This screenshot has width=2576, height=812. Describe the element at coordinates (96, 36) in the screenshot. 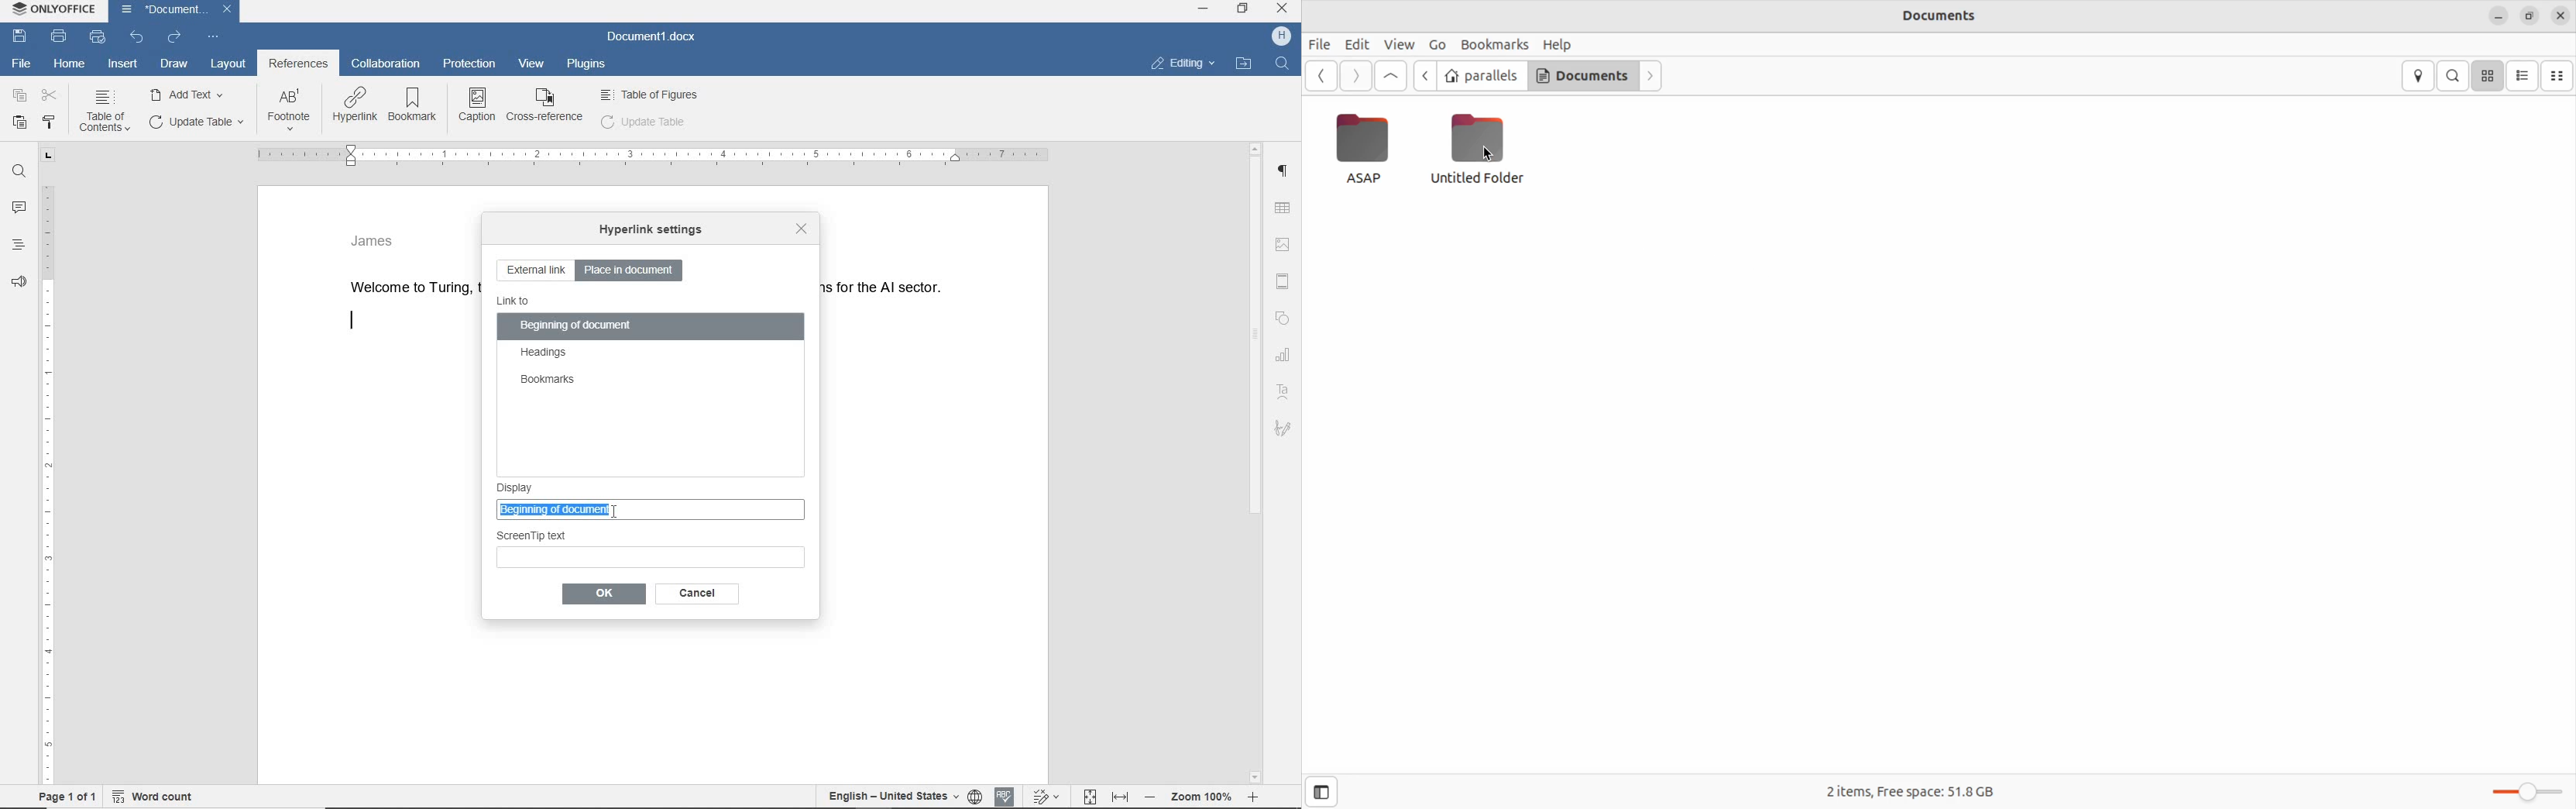

I see `quick print` at that location.